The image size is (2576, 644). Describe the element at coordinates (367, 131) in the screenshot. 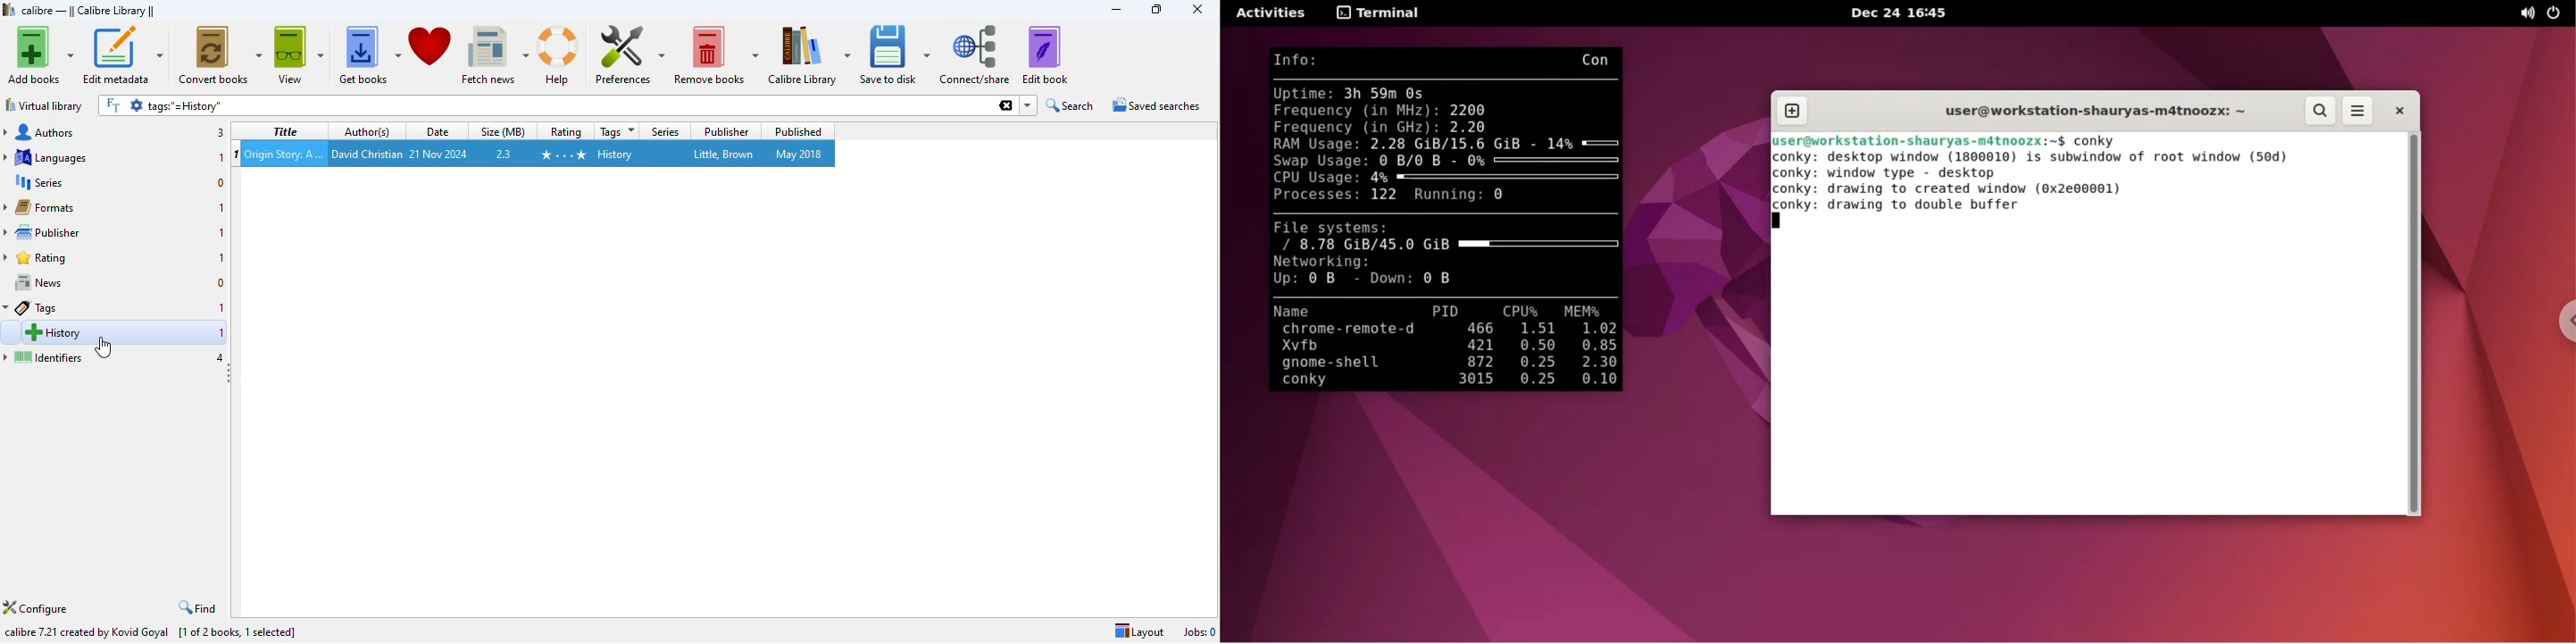

I see `author(s)` at that location.